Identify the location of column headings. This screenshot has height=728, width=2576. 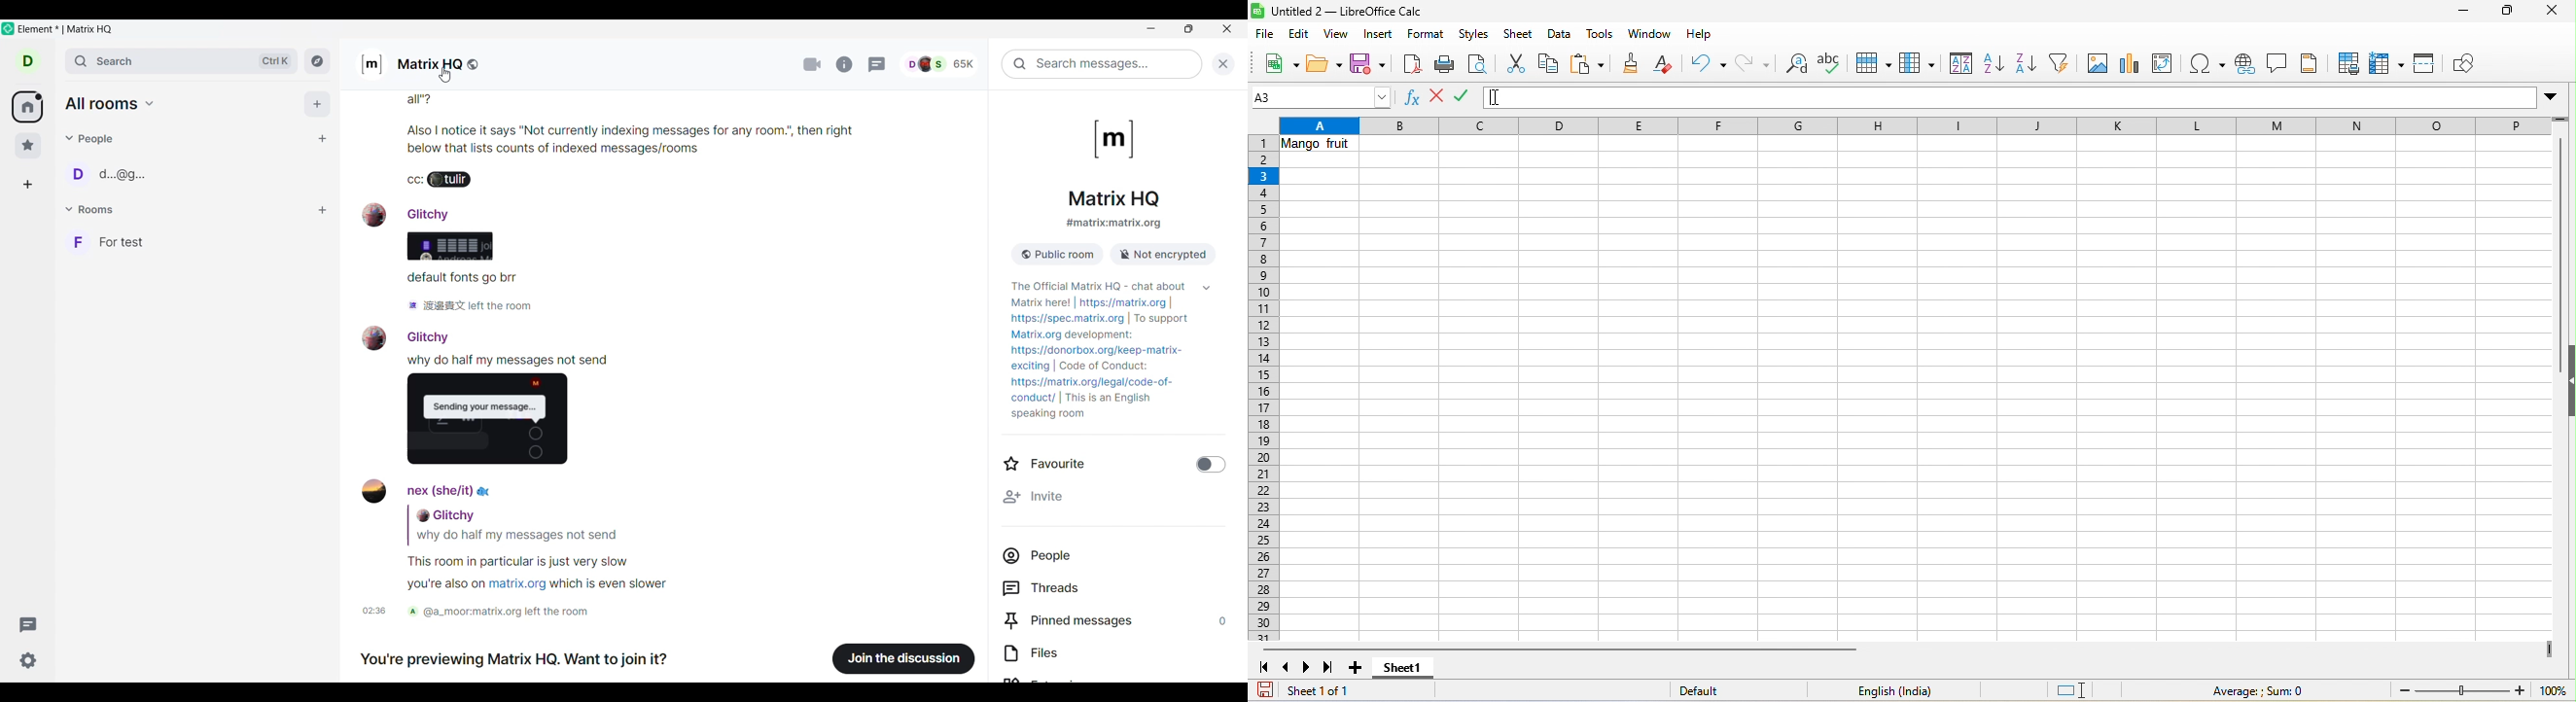
(1923, 124).